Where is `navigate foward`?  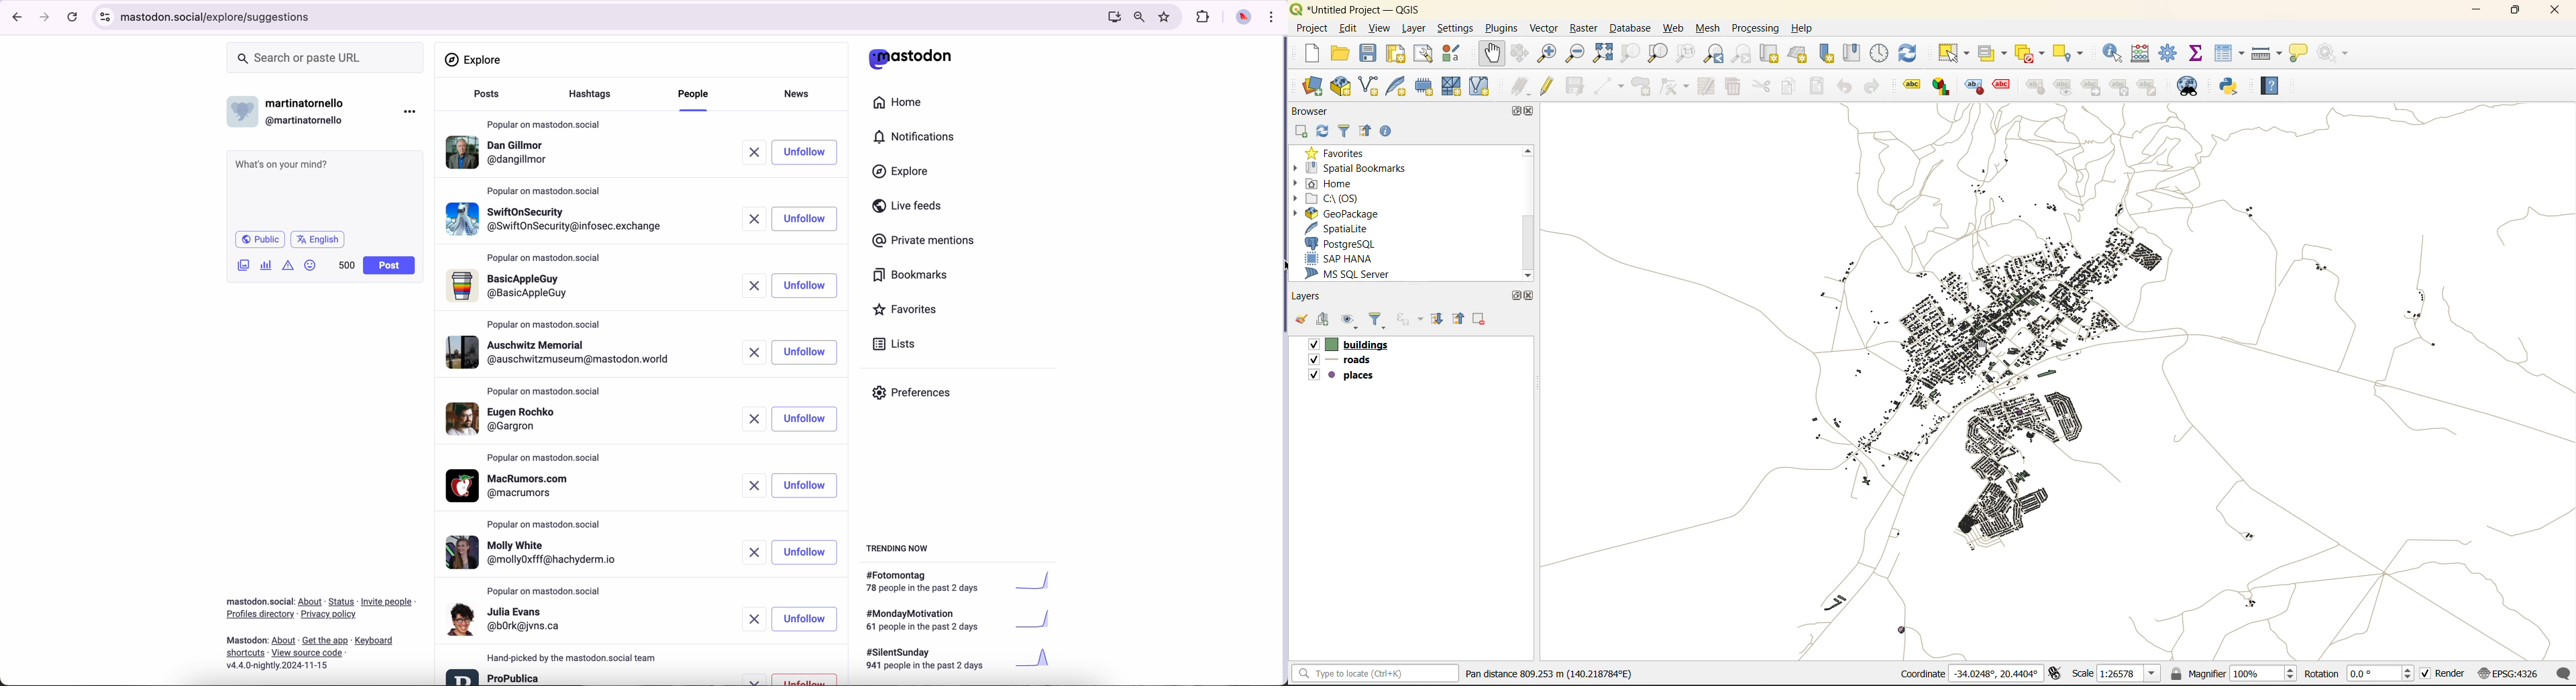 navigate foward is located at coordinates (45, 18).